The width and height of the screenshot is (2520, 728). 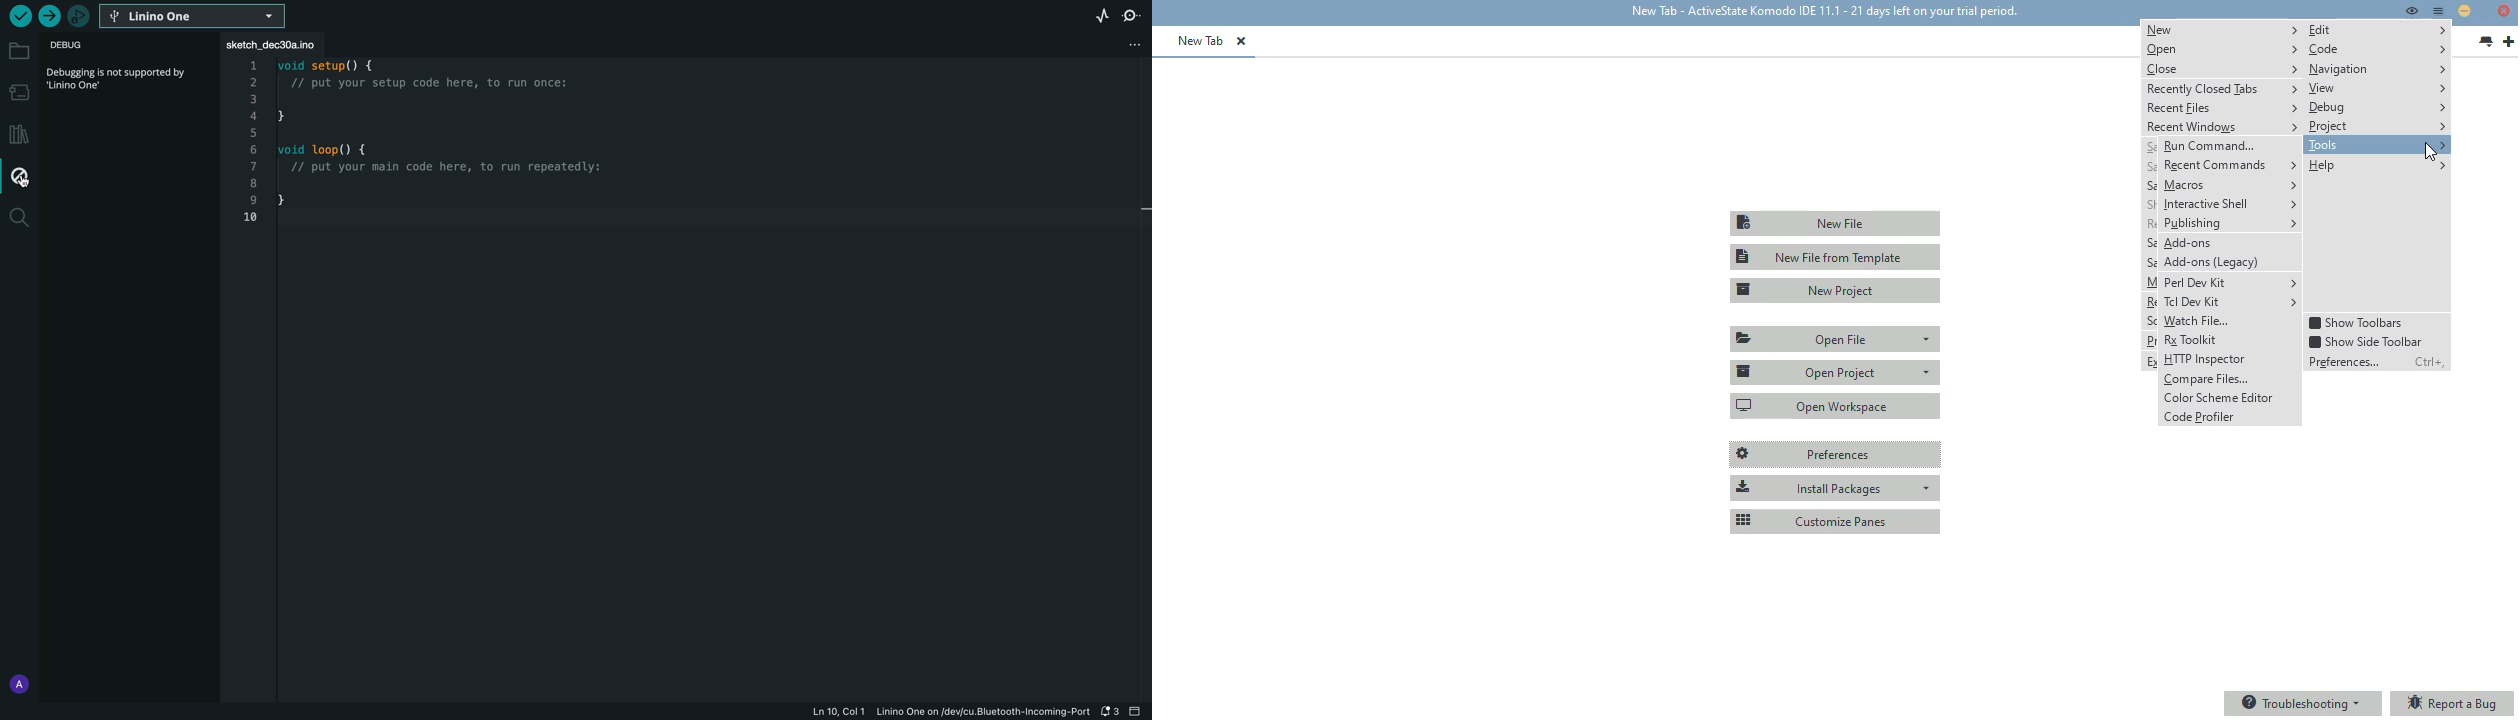 What do you see at coordinates (2230, 205) in the screenshot?
I see `Interactive shell` at bounding box center [2230, 205].